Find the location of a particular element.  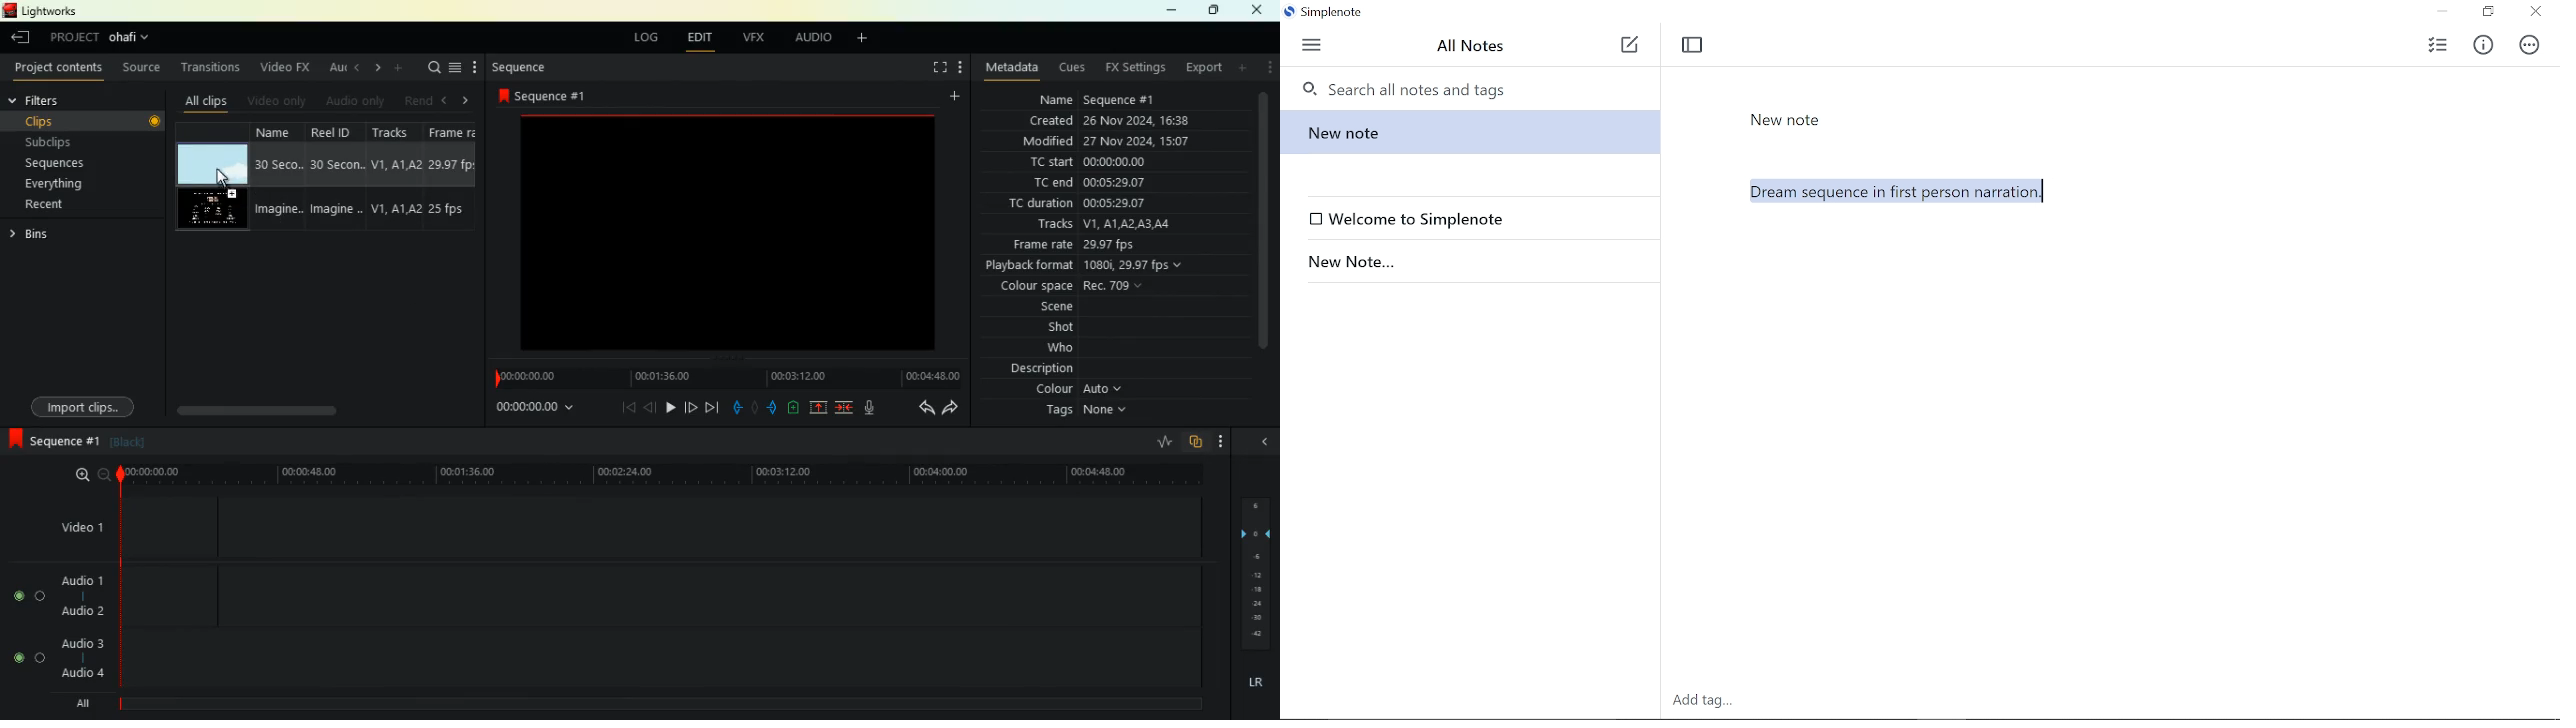

Cursor is located at coordinates (2043, 191).